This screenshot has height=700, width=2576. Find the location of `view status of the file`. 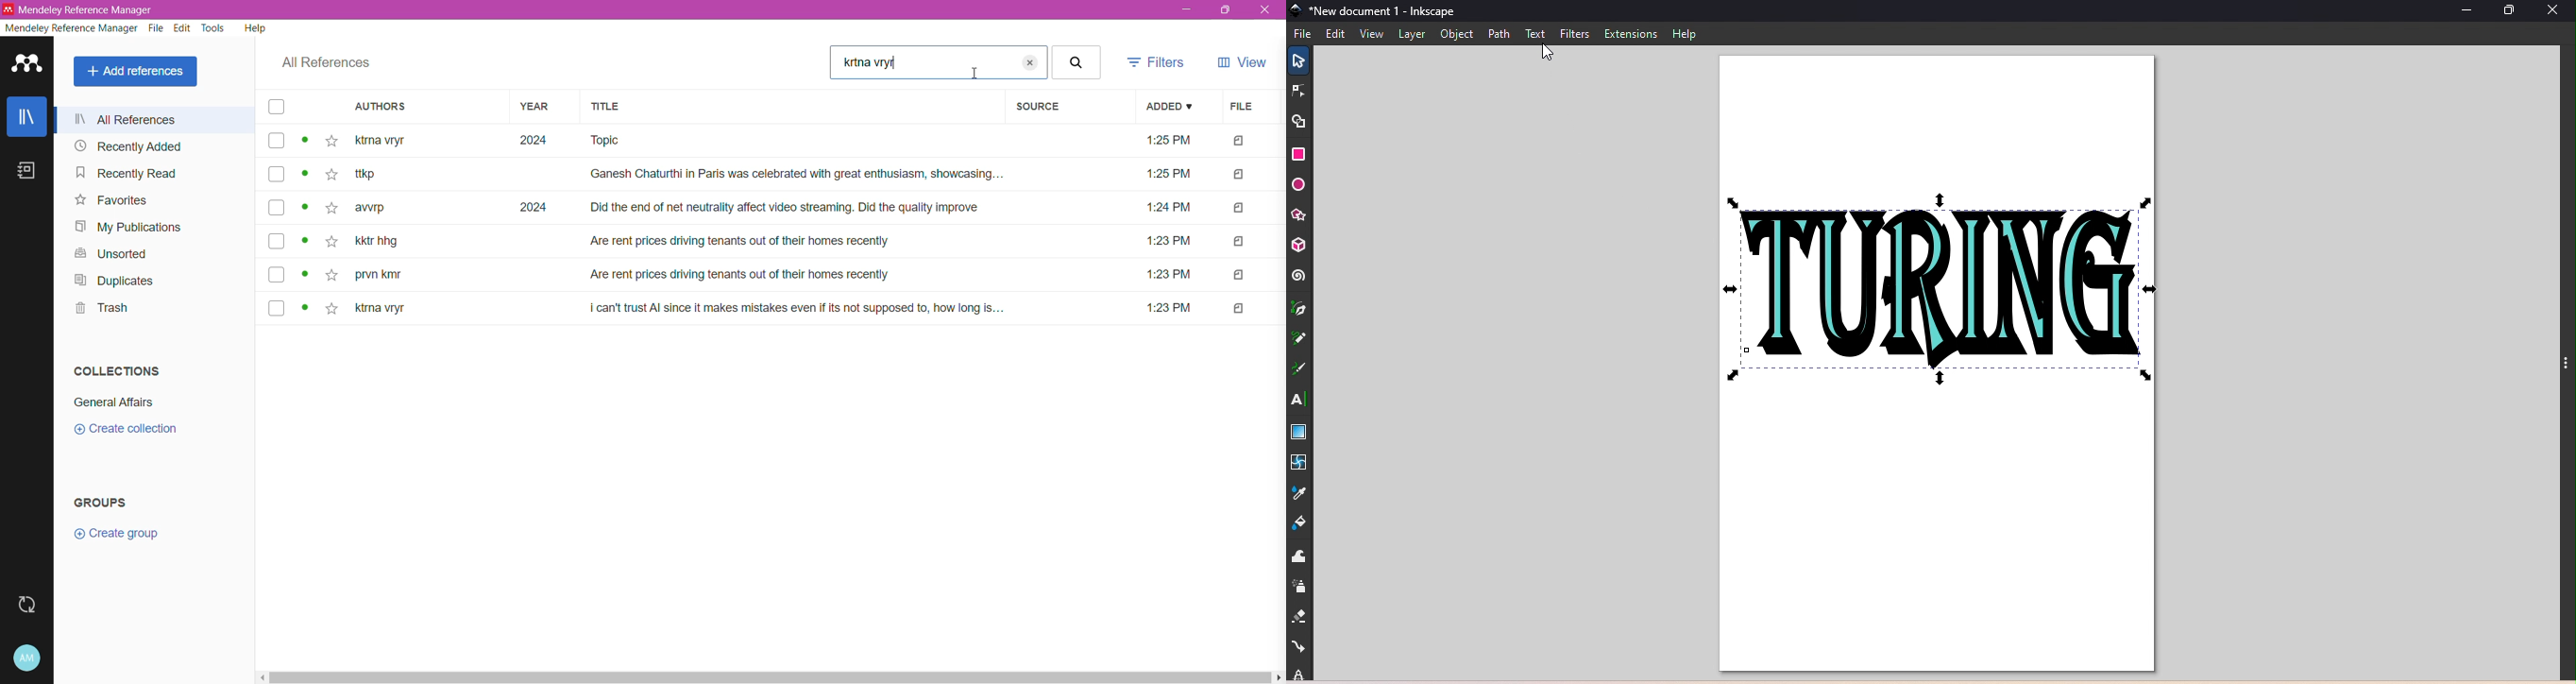

view status of the file is located at coordinates (306, 309).